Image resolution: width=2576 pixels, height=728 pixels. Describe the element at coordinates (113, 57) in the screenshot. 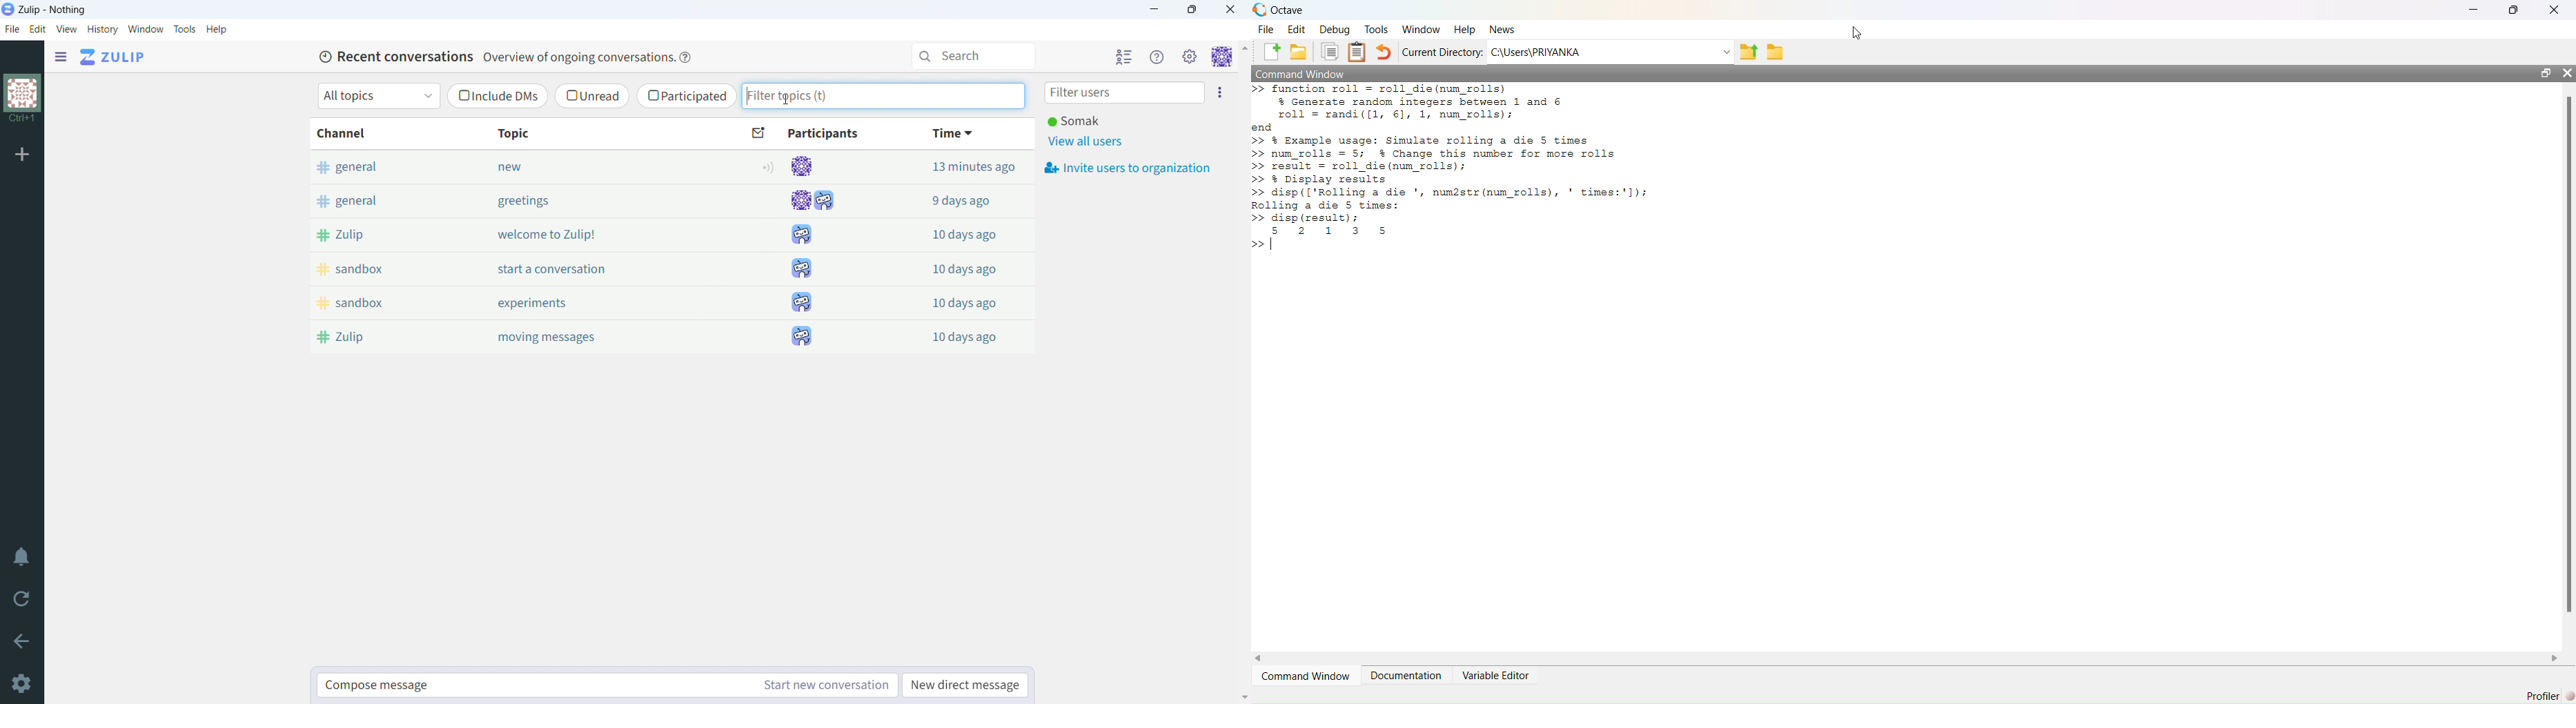

I see `go to home view` at that location.